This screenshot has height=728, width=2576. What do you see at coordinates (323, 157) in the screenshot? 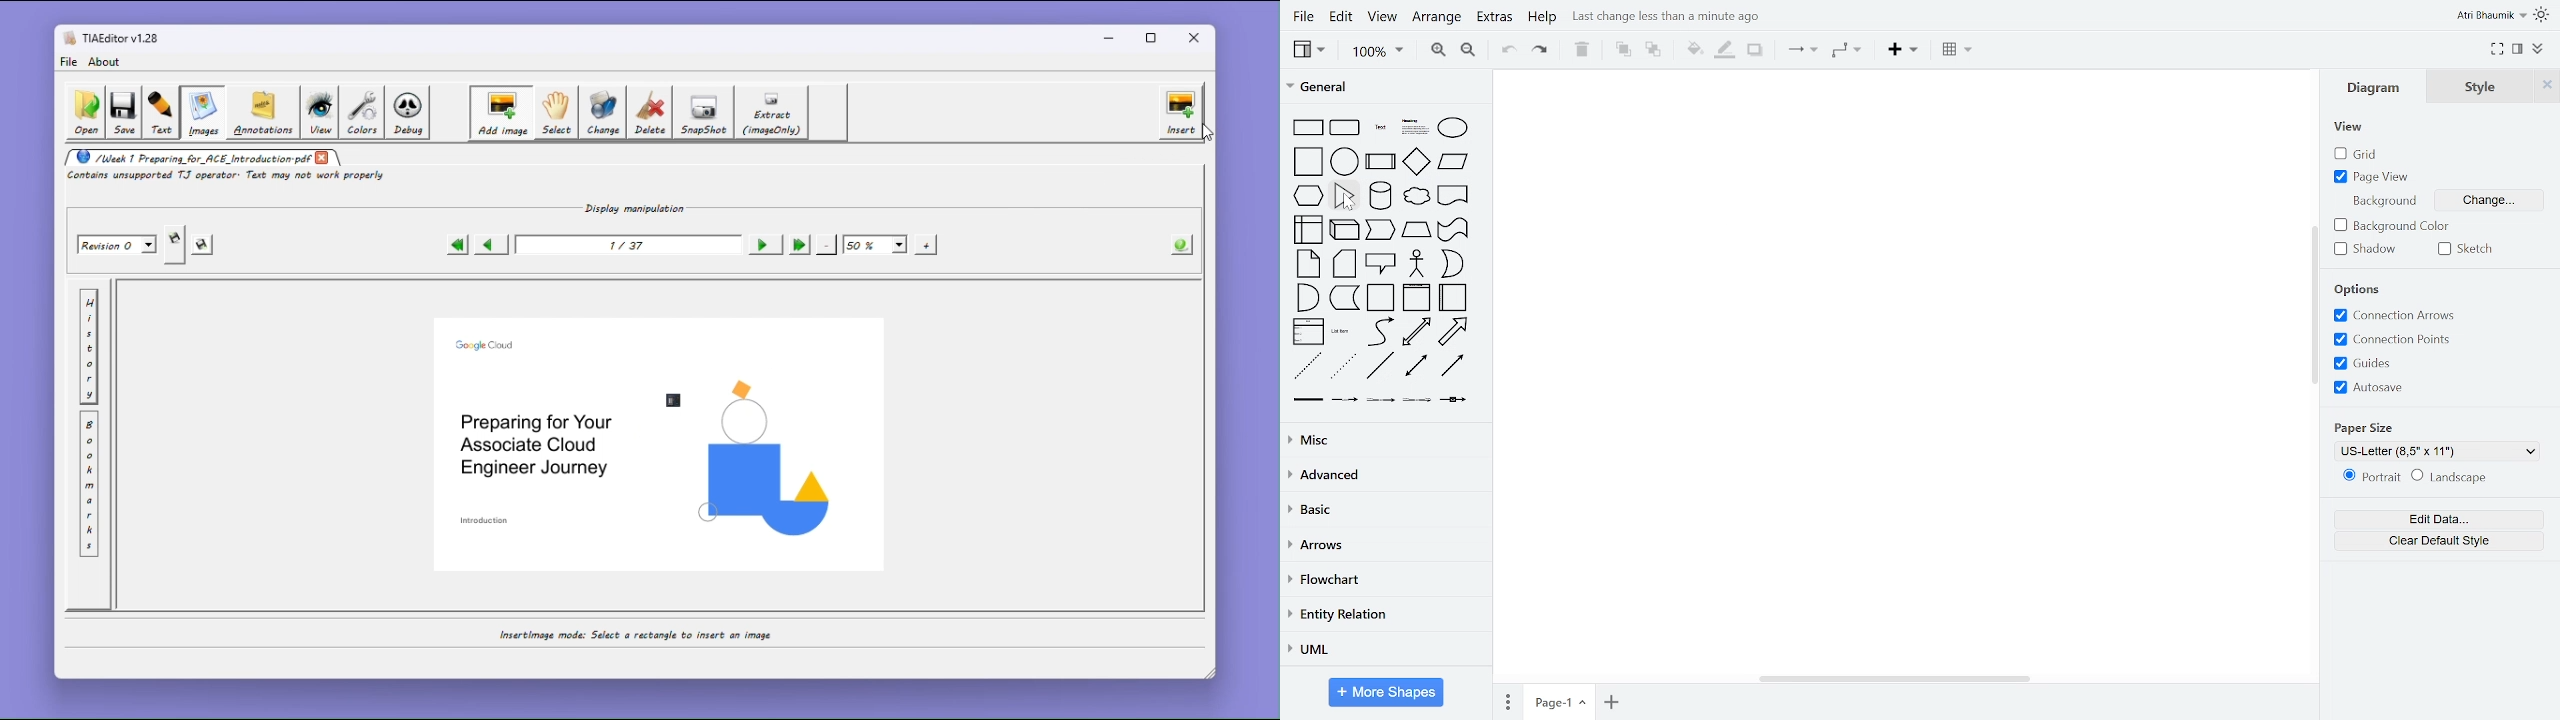
I see `close` at bounding box center [323, 157].